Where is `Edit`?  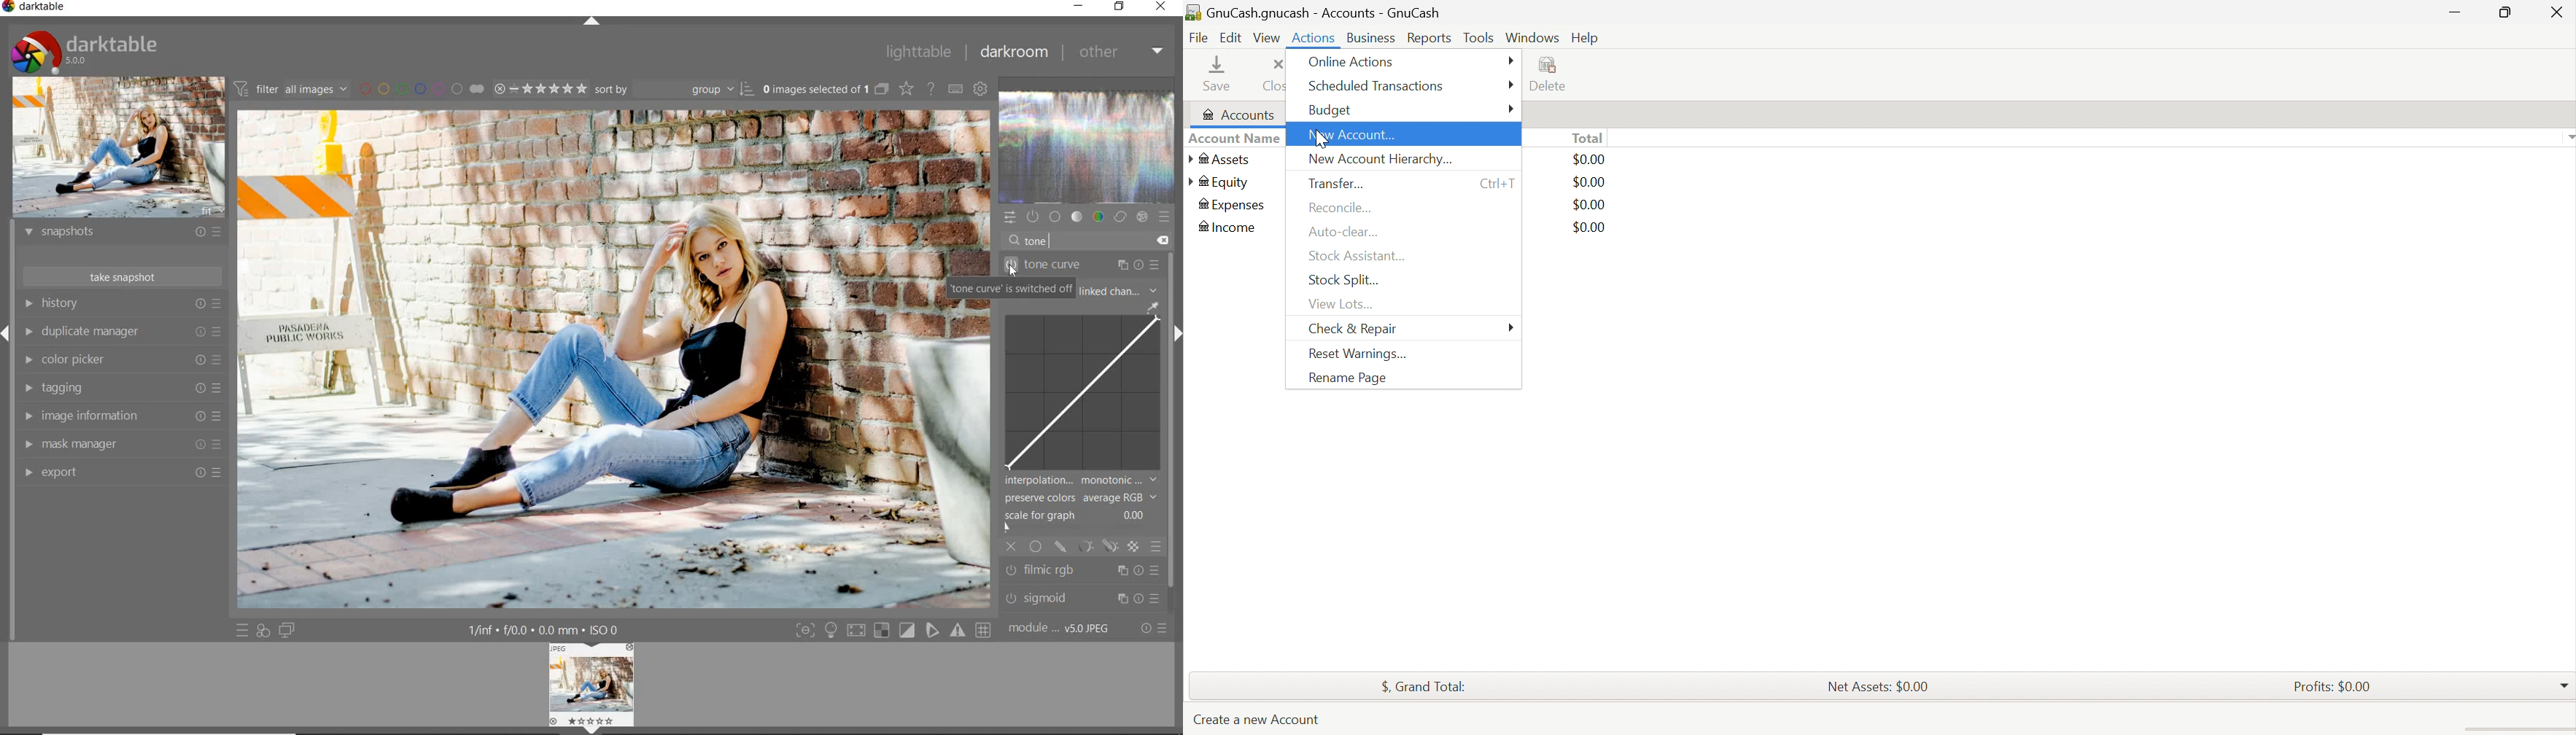
Edit is located at coordinates (1229, 36).